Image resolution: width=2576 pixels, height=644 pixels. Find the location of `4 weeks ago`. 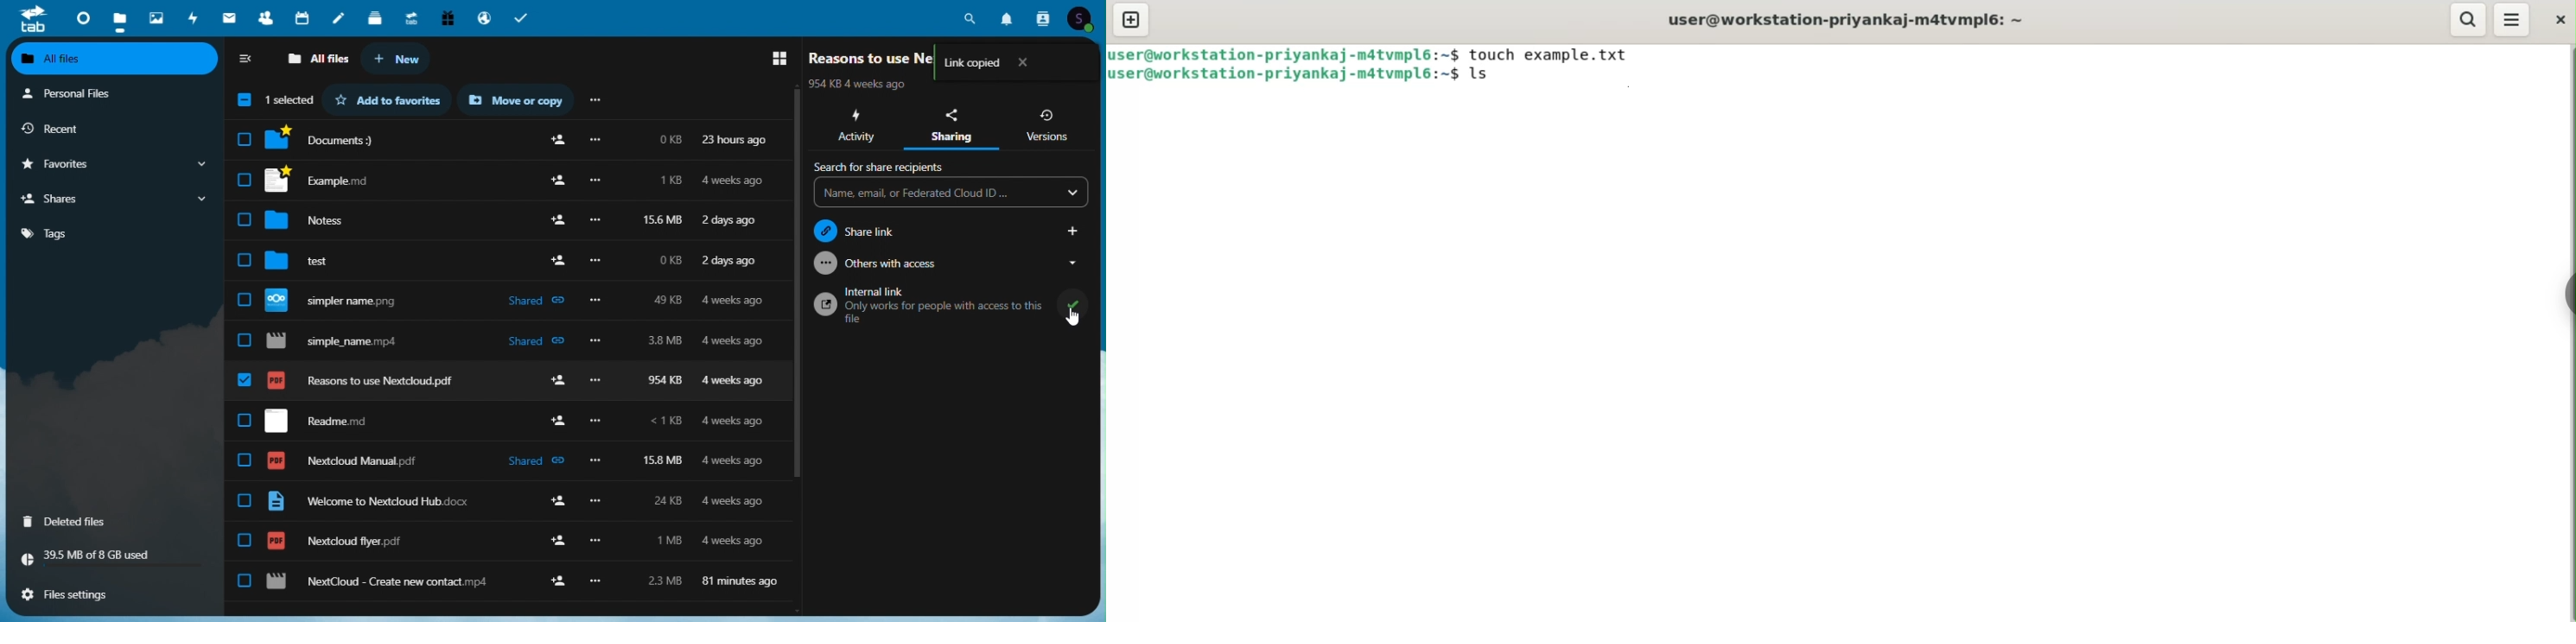

4 weeks ago is located at coordinates (736, 462).